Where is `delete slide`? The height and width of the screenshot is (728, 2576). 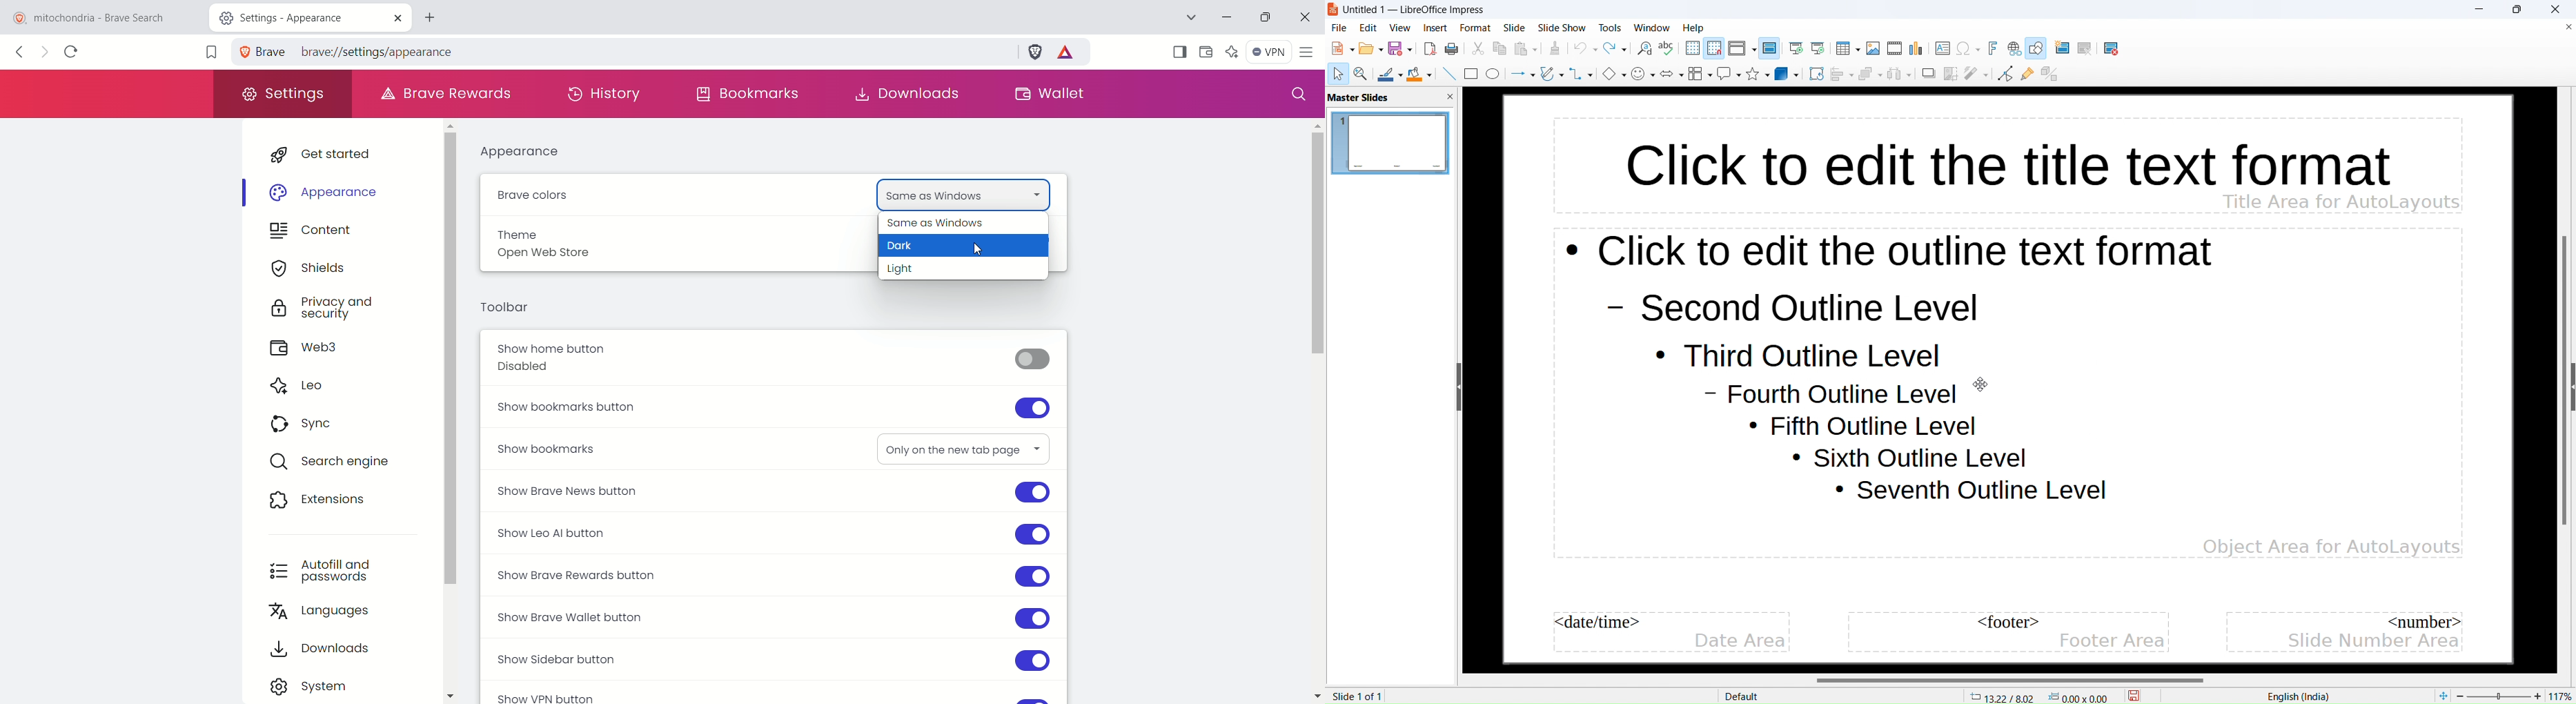
delete slide is located at coordinates (2114, 50).